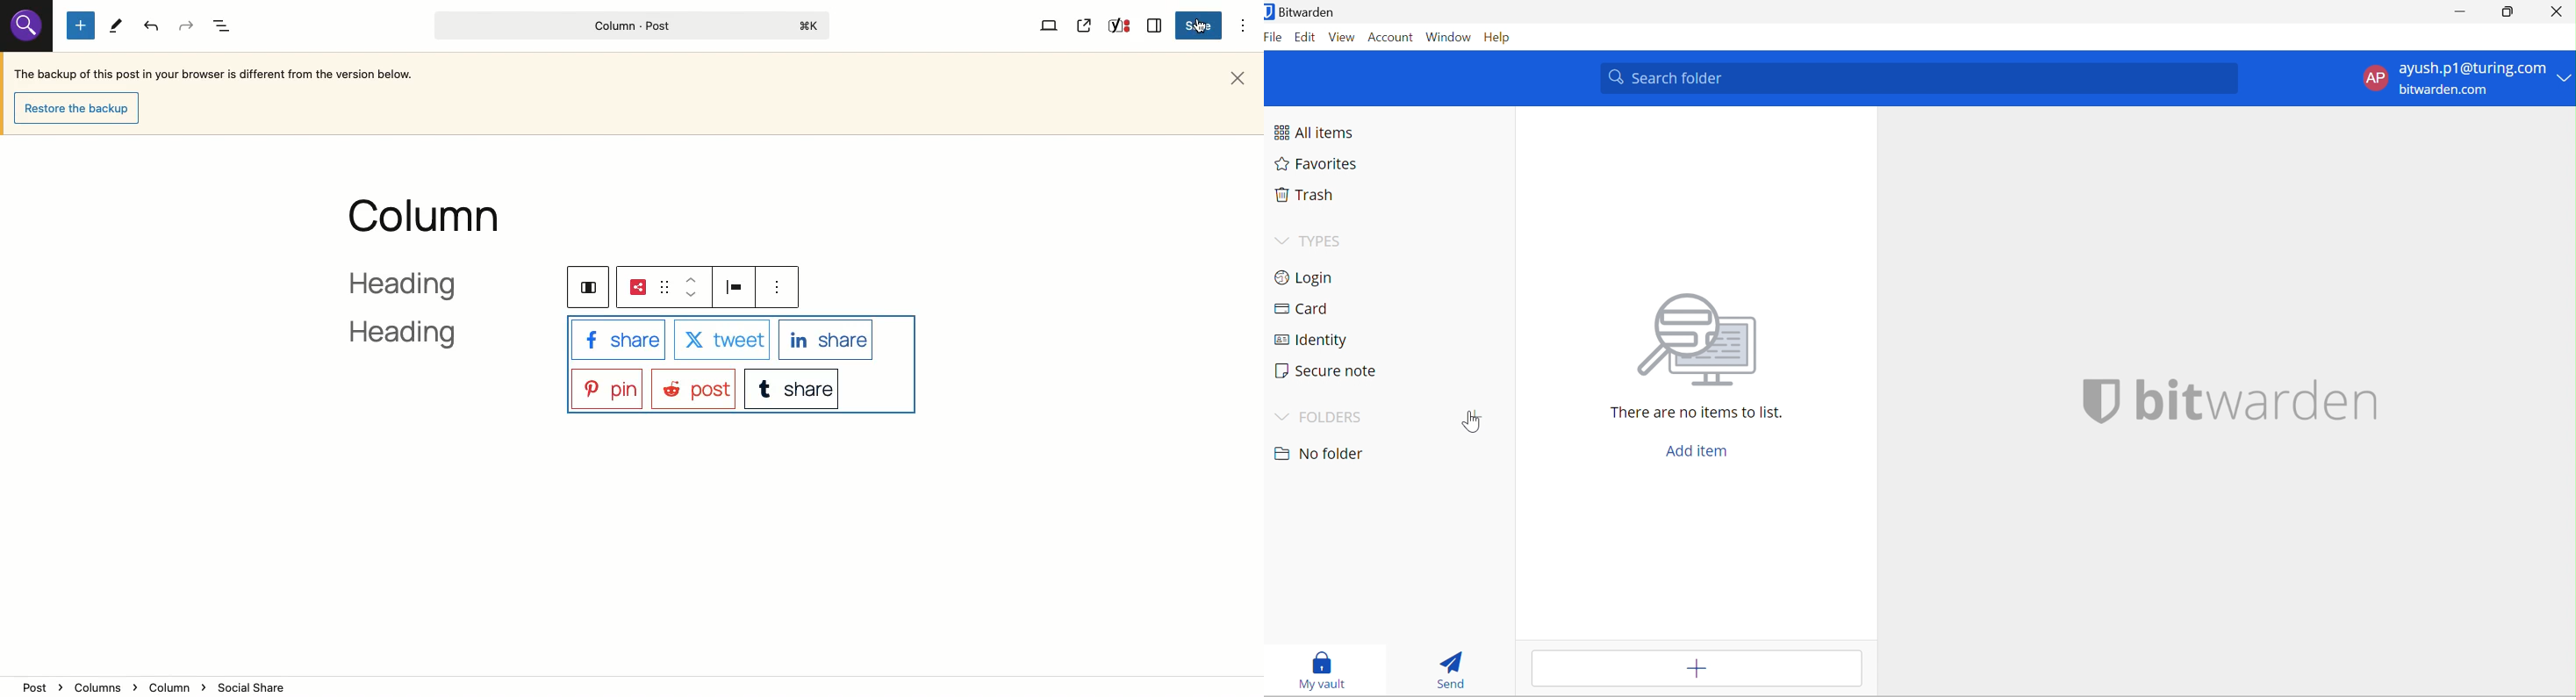  Describe the element at coordinates (2373, 77) in the screenshot. I see `AP` at that location.